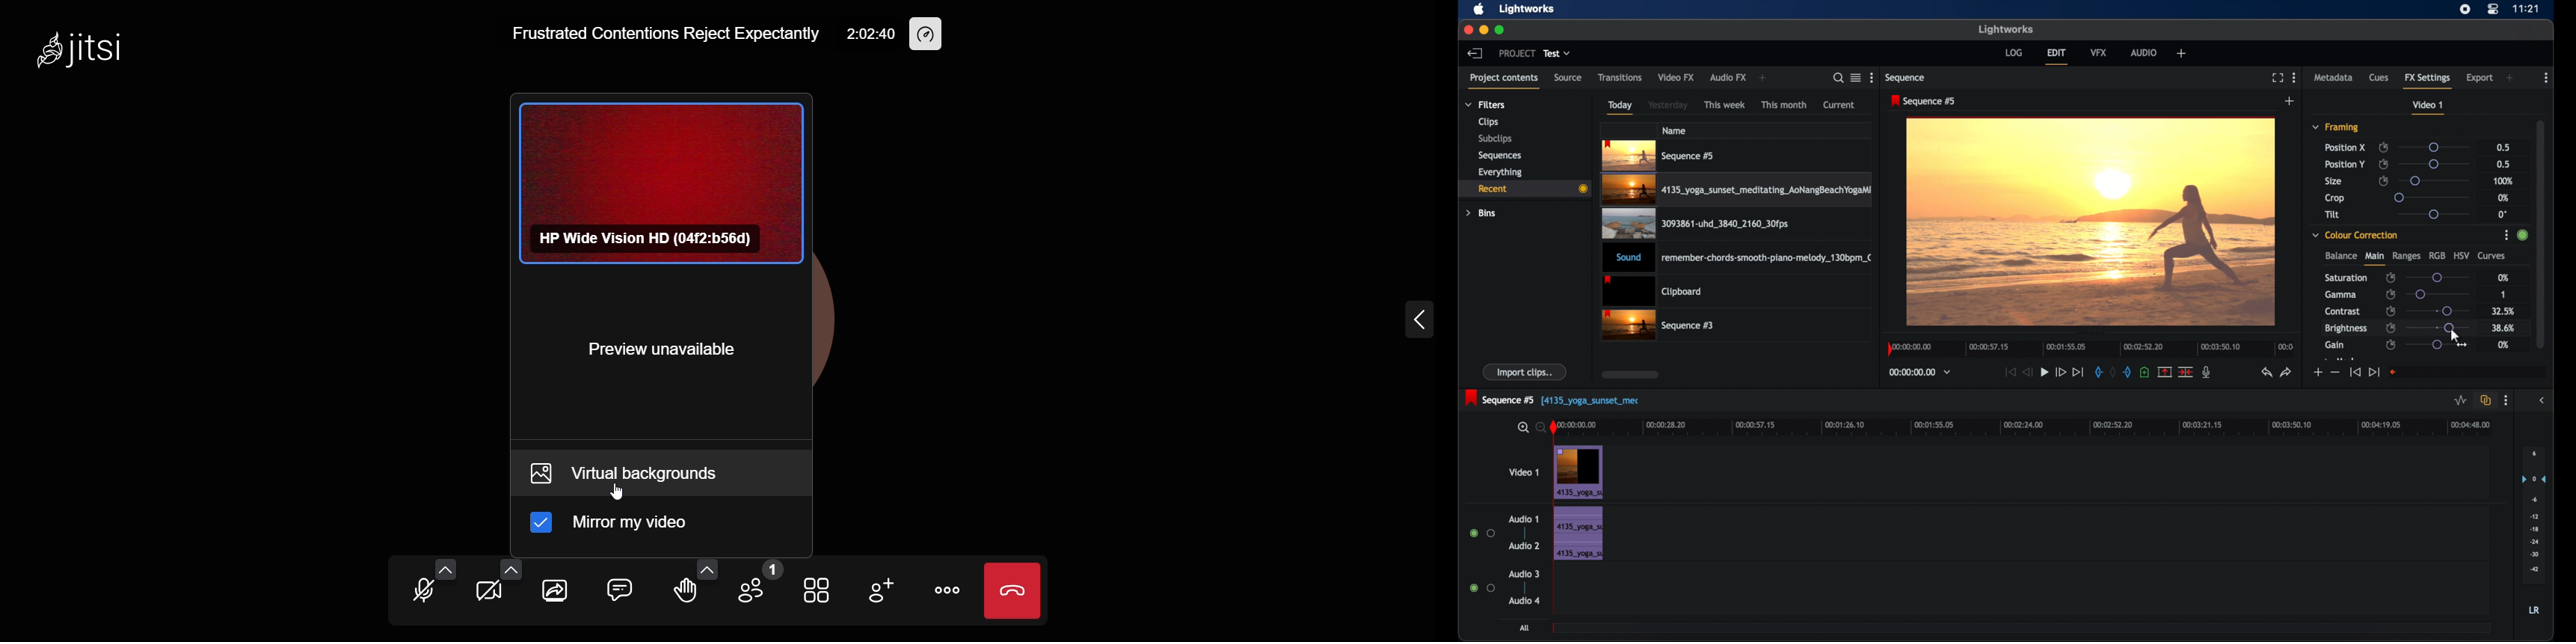  Describe the element at coordinates (2504, 345) in the screenshot. I see `0%` at that location.